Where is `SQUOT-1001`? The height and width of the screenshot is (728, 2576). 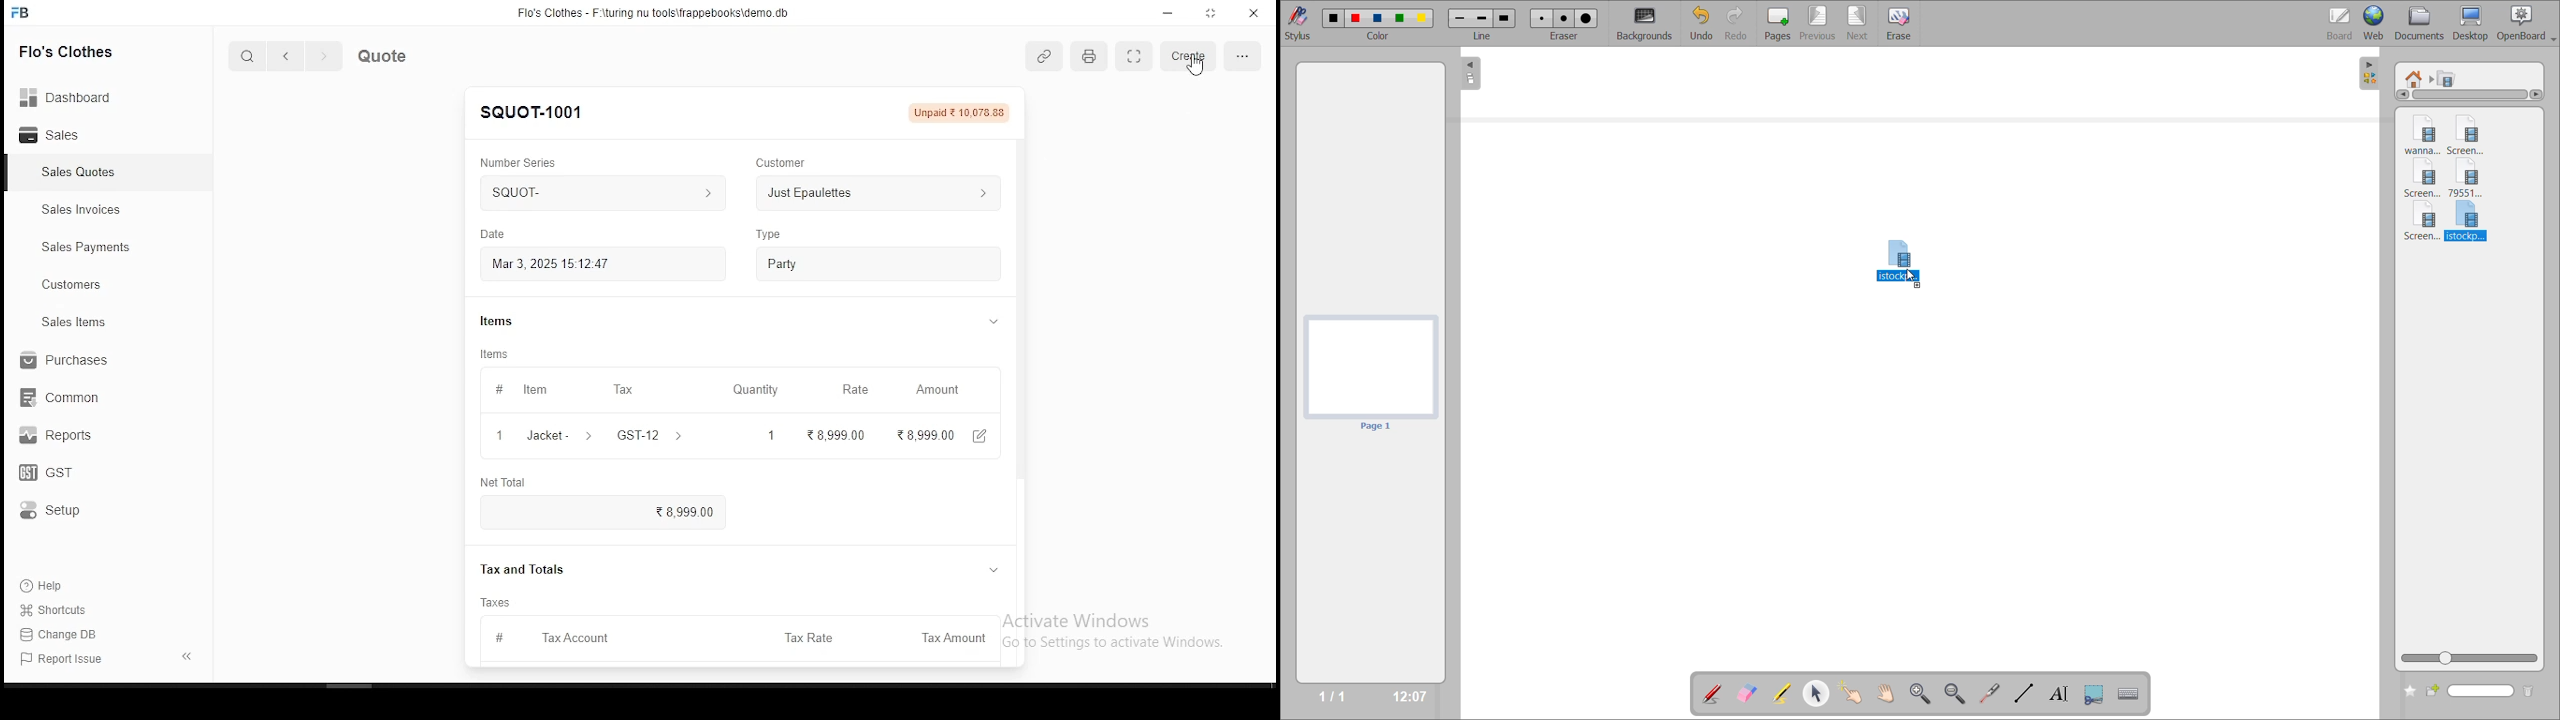
SQUOT-1001 is located at coordinates (540, 109).